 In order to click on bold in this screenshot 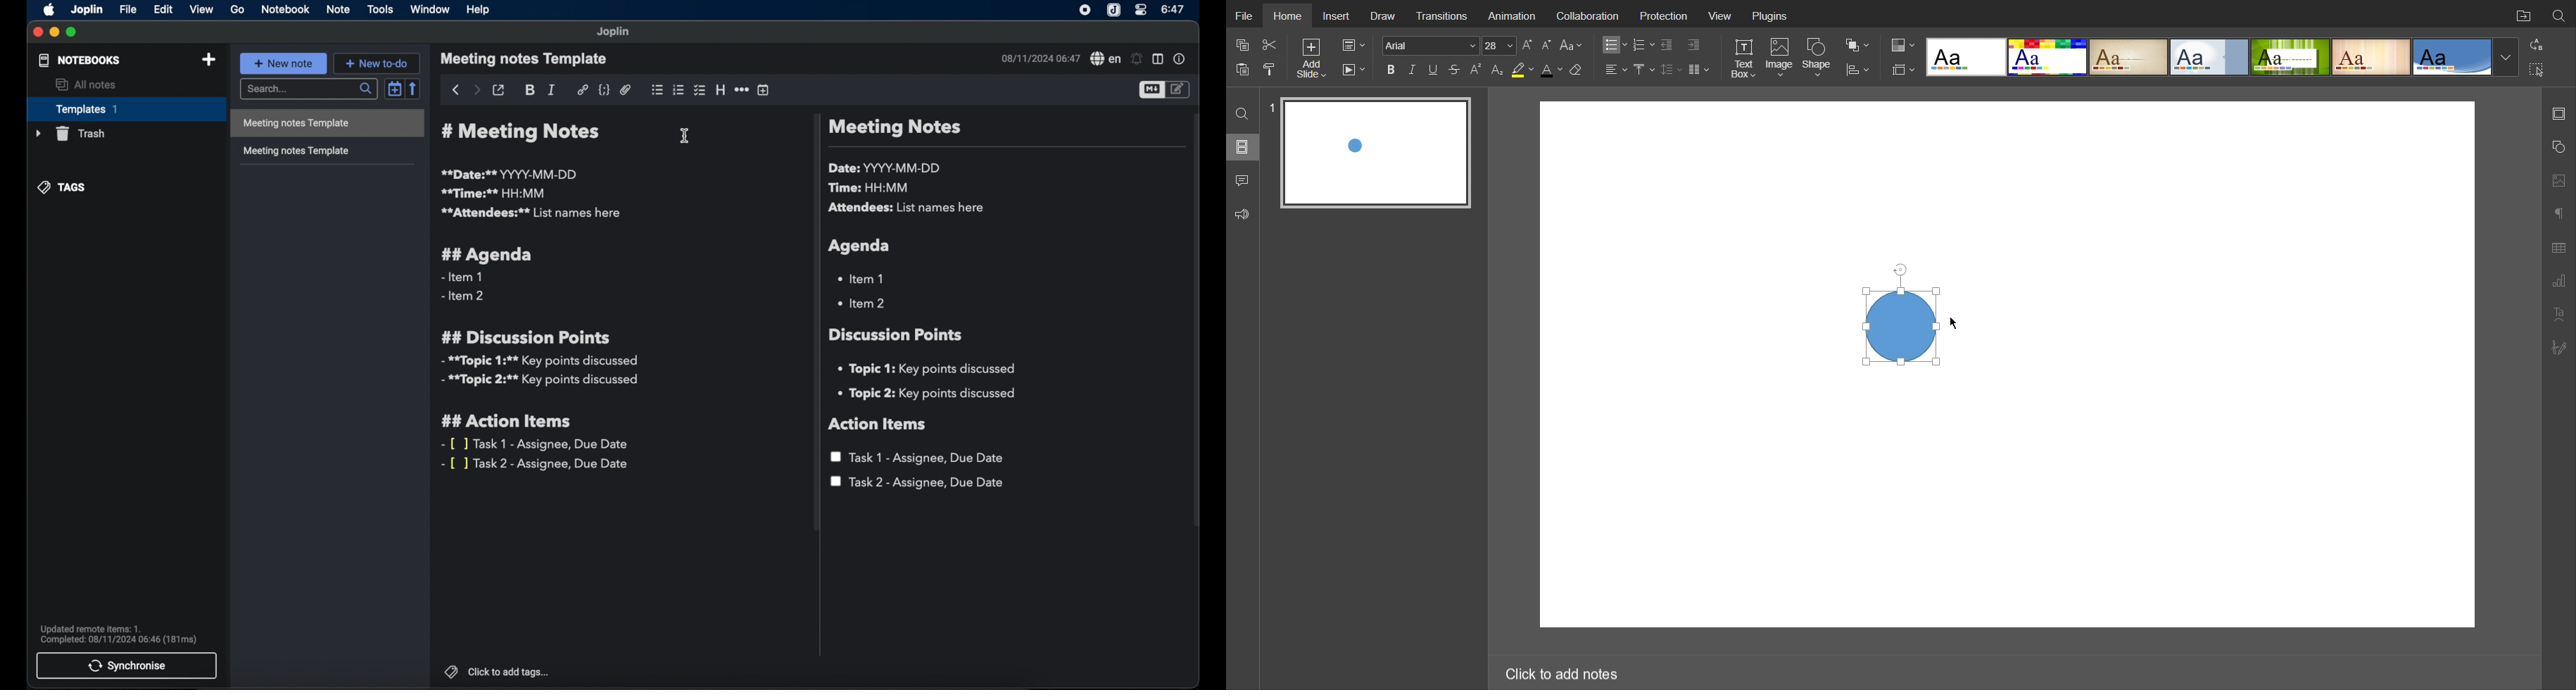, I will do `click(530, 91)`.